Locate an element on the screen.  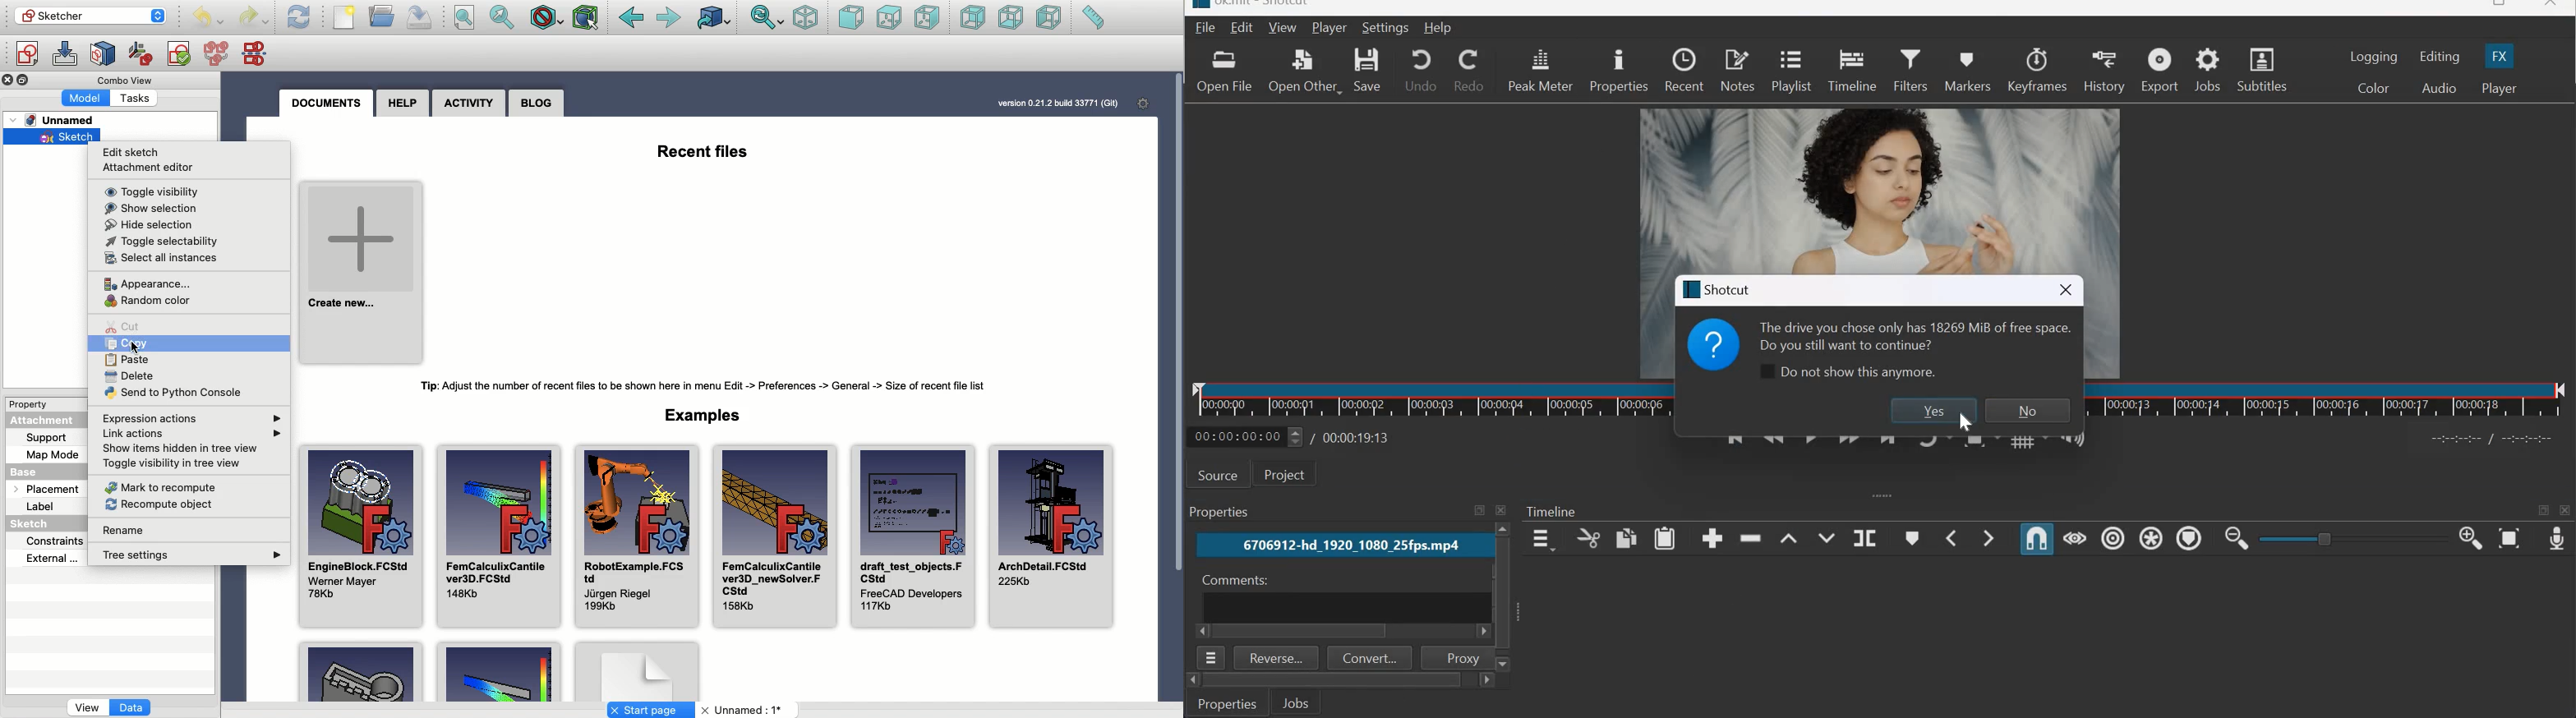
Toggle selectability is located at coordinates (159, 241).